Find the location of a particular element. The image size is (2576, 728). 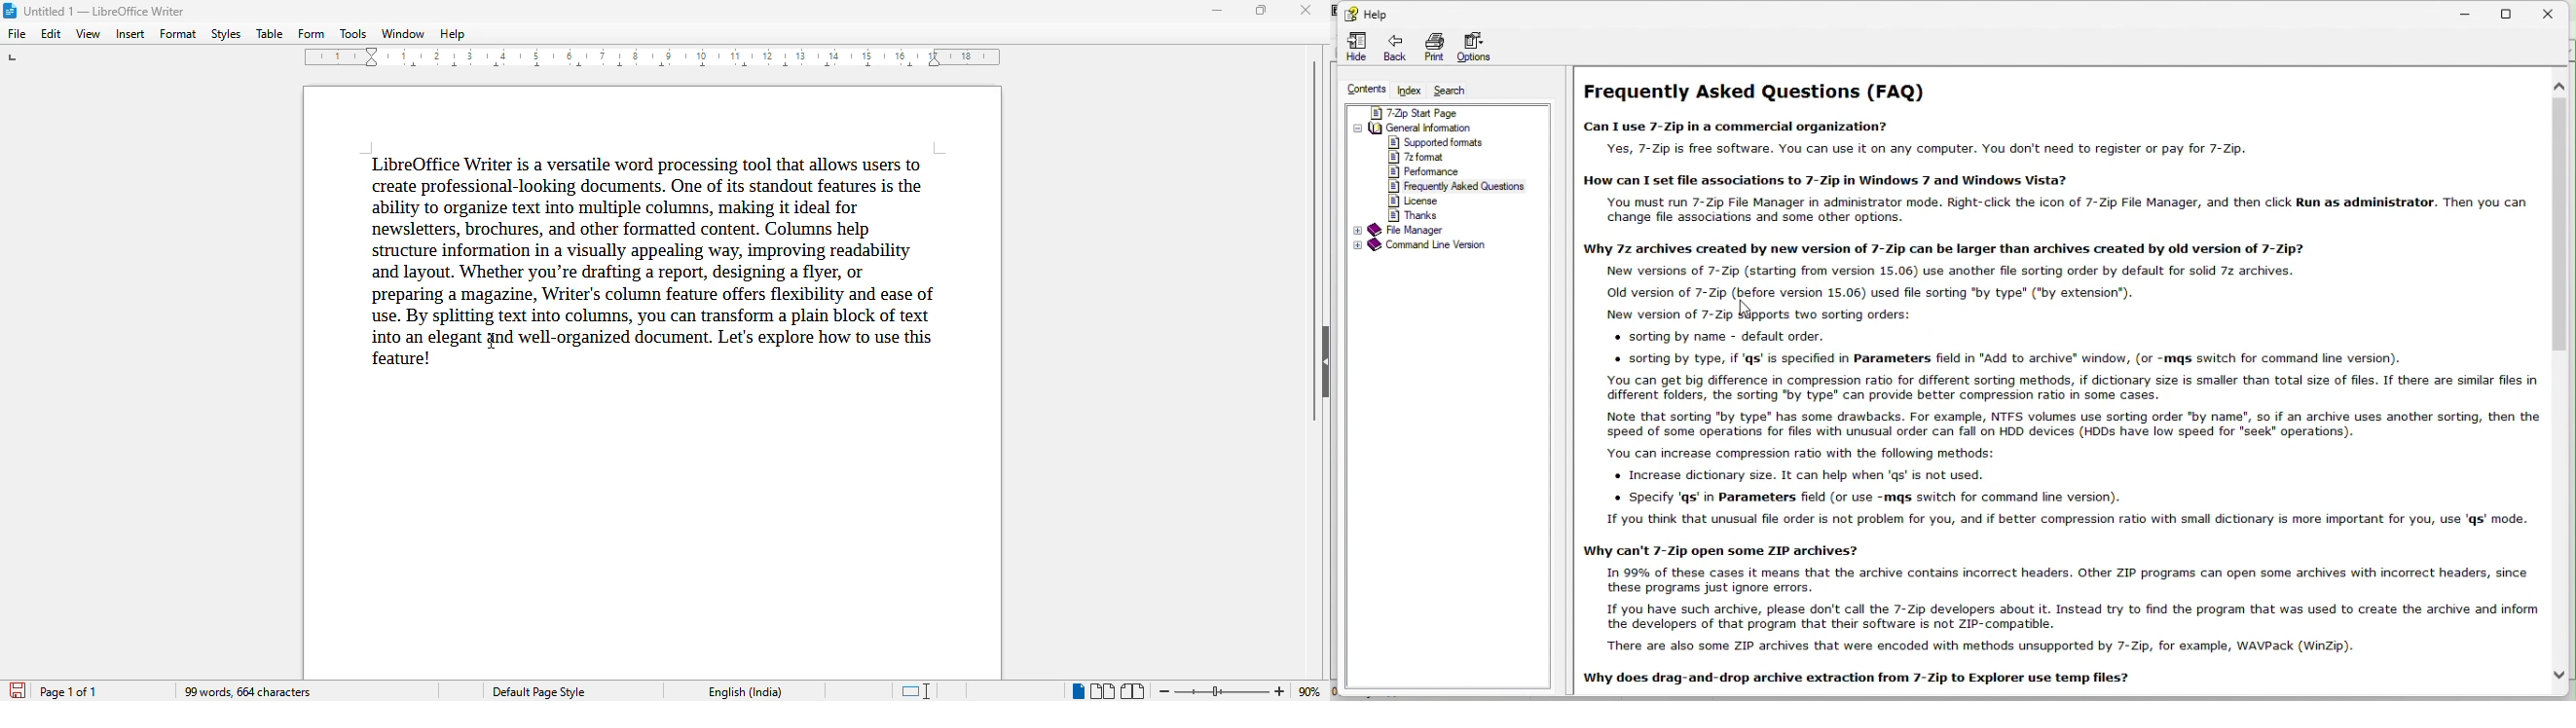

standard selection is located at coordinates (918, 690).